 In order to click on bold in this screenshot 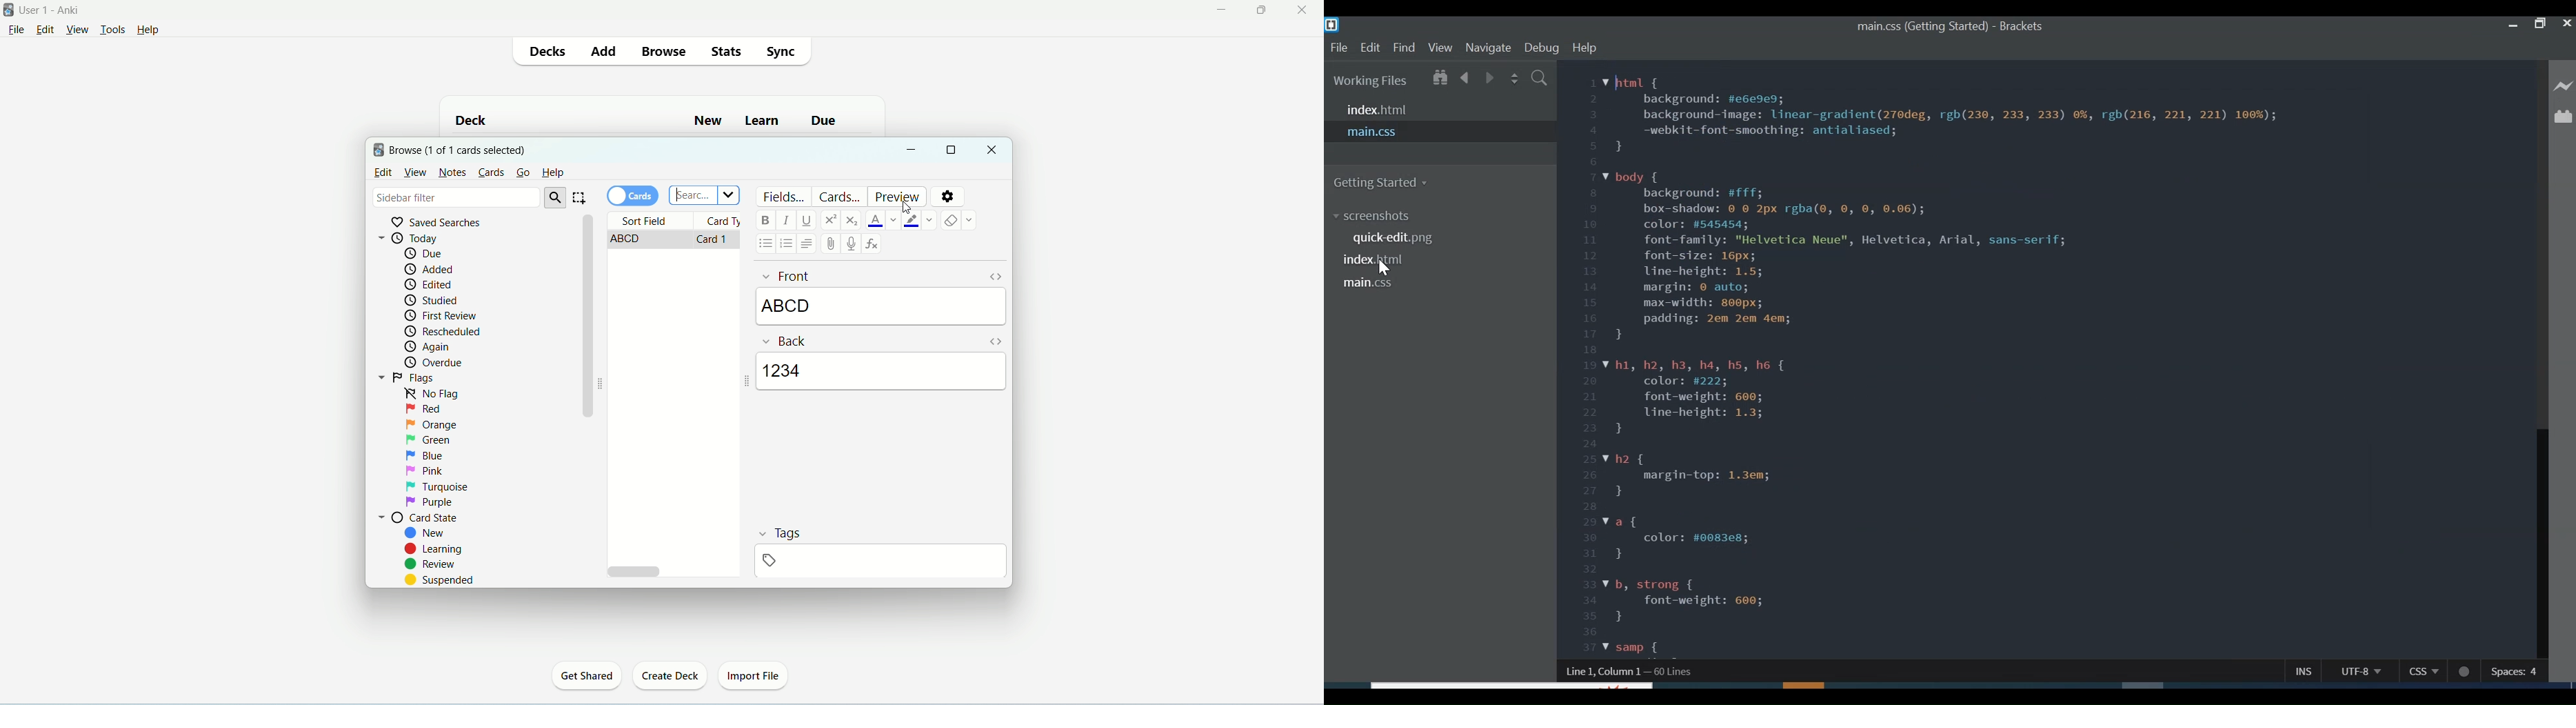, I will do `click(768, 220)`.